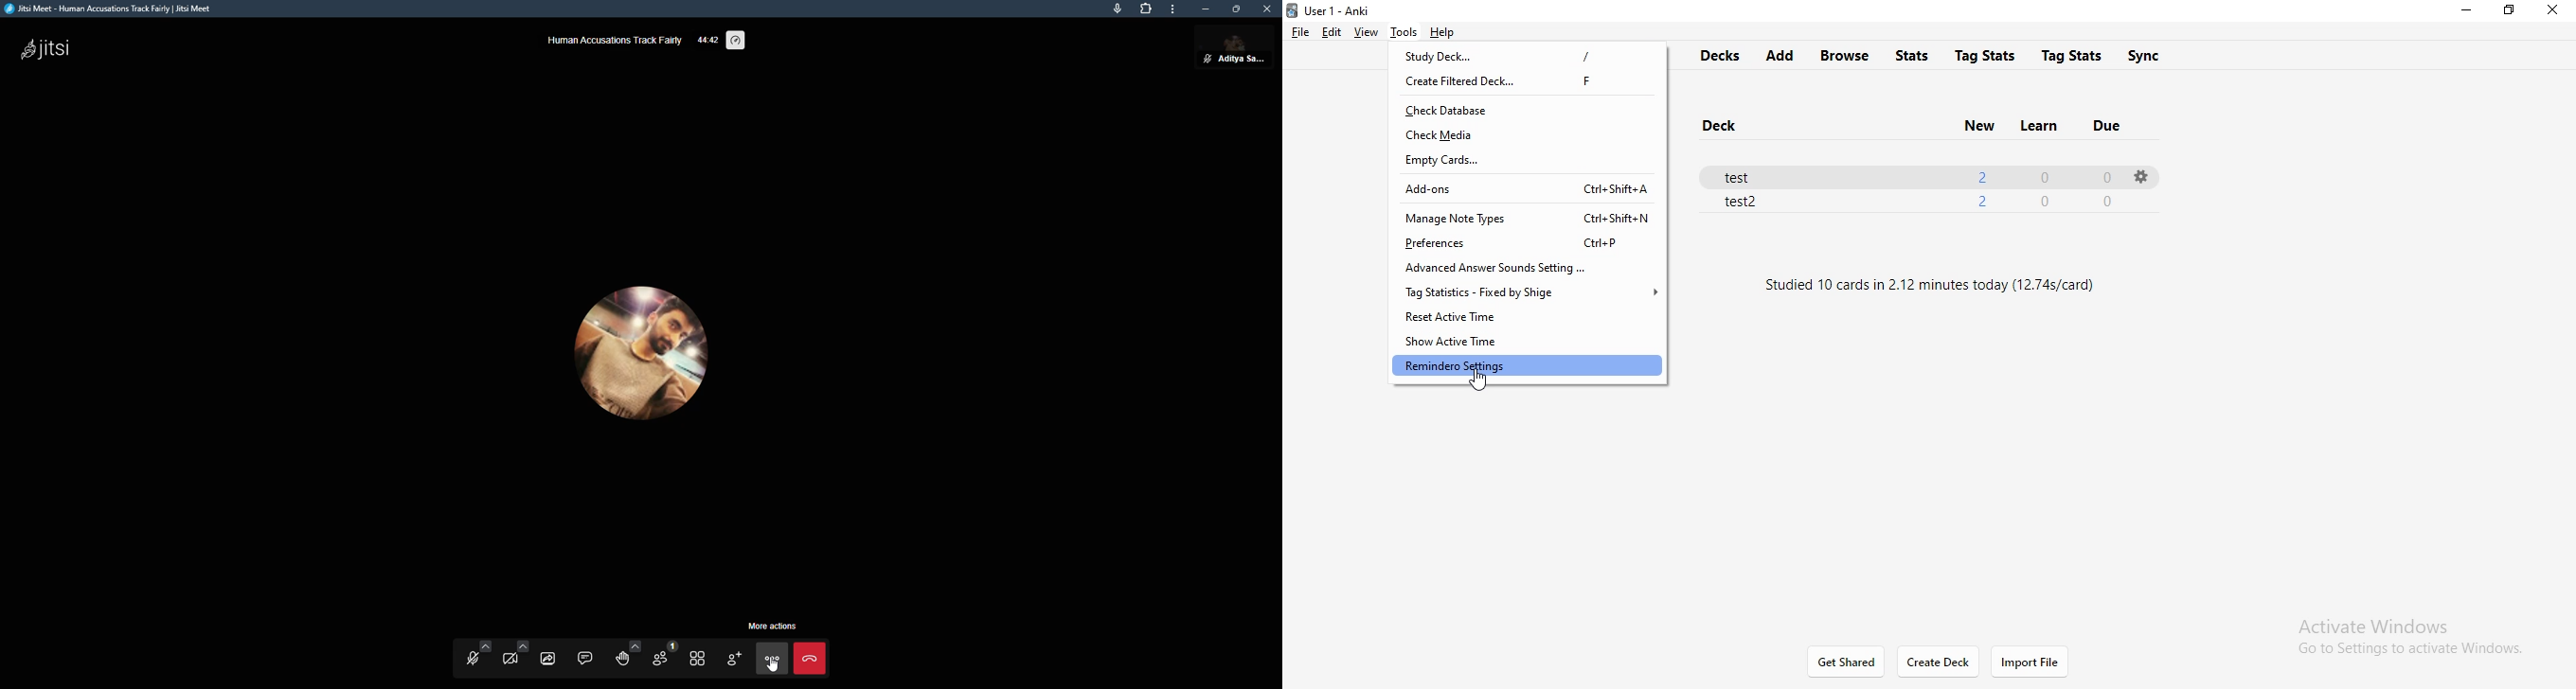  I want to click on new, so click(1977, 124).